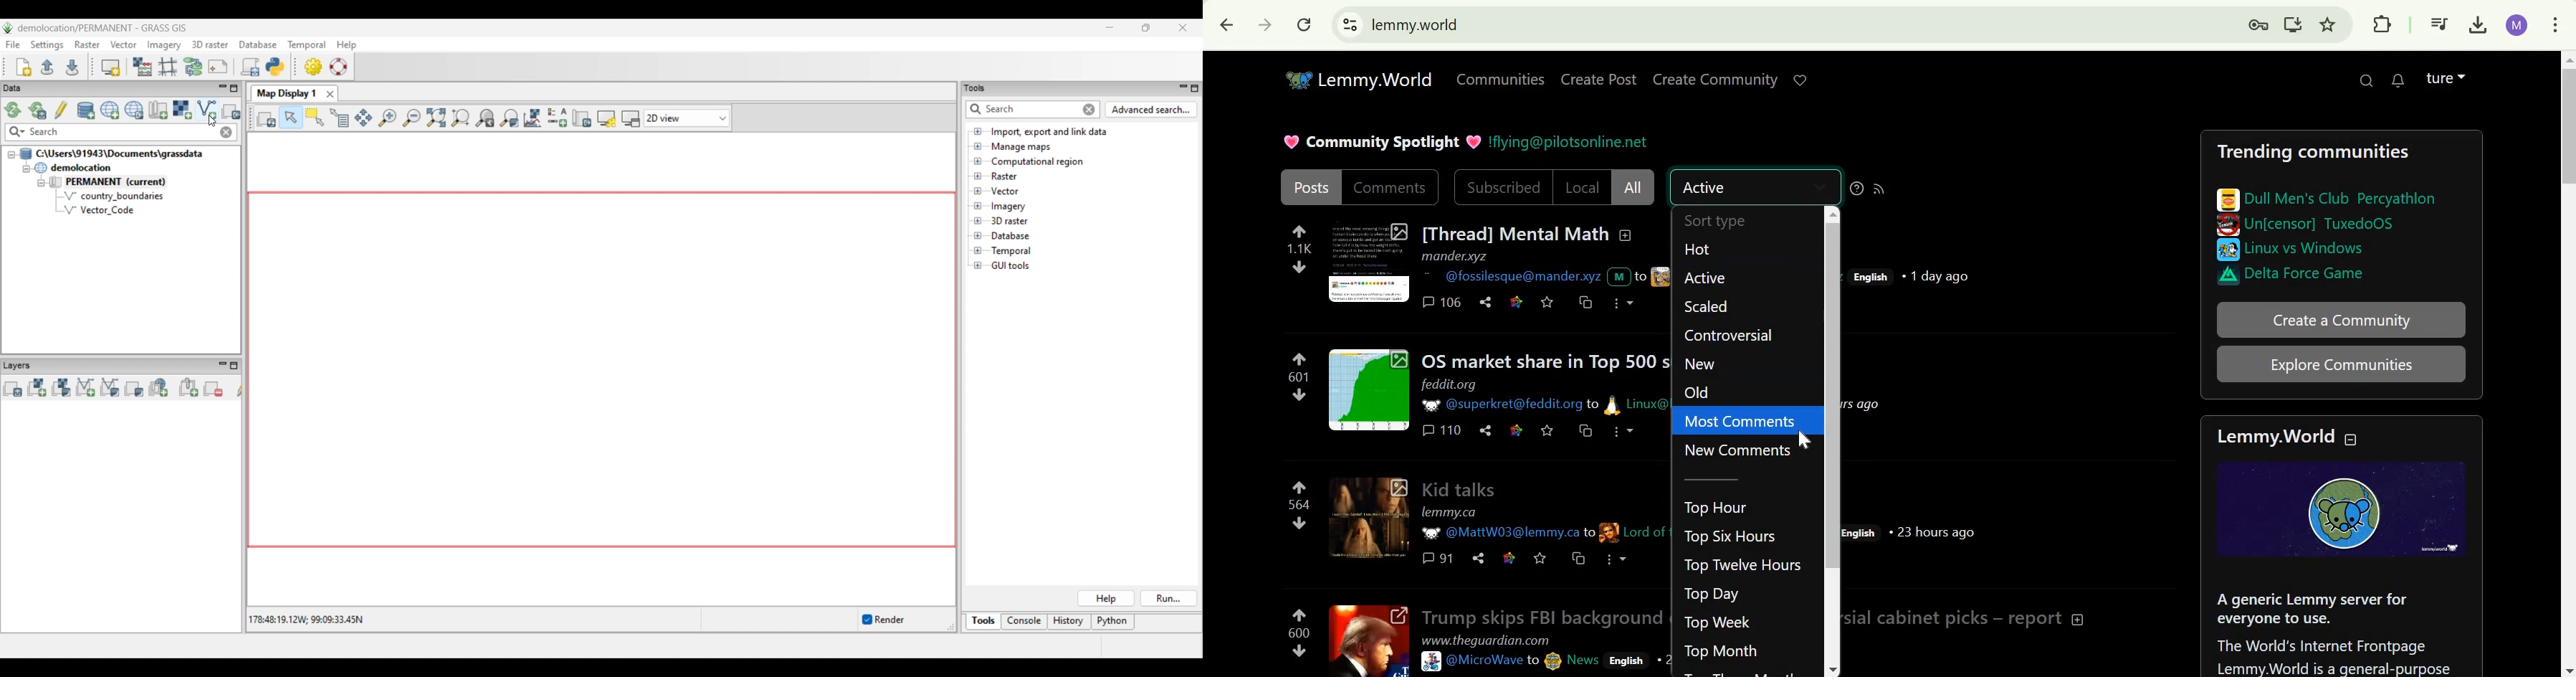  I want to click on heart, so click(1471, 141).